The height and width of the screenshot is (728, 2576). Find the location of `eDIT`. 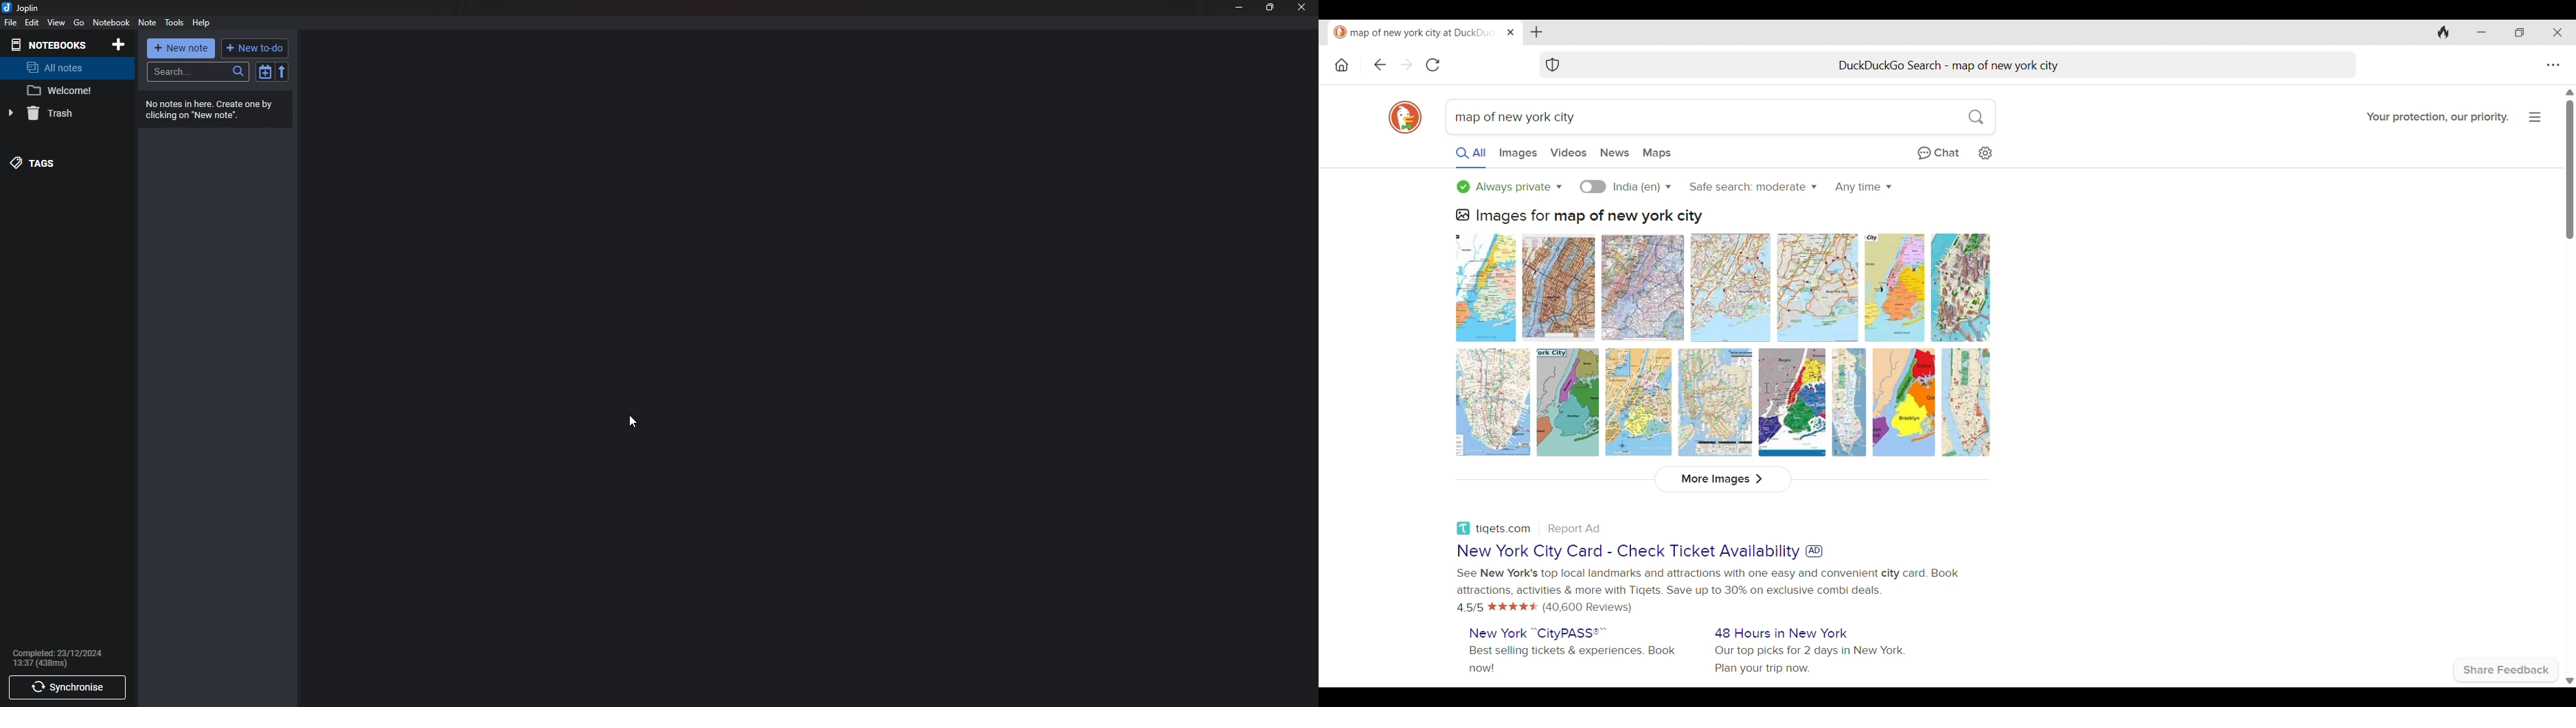

eDIT is located at coordinates (32, 22).